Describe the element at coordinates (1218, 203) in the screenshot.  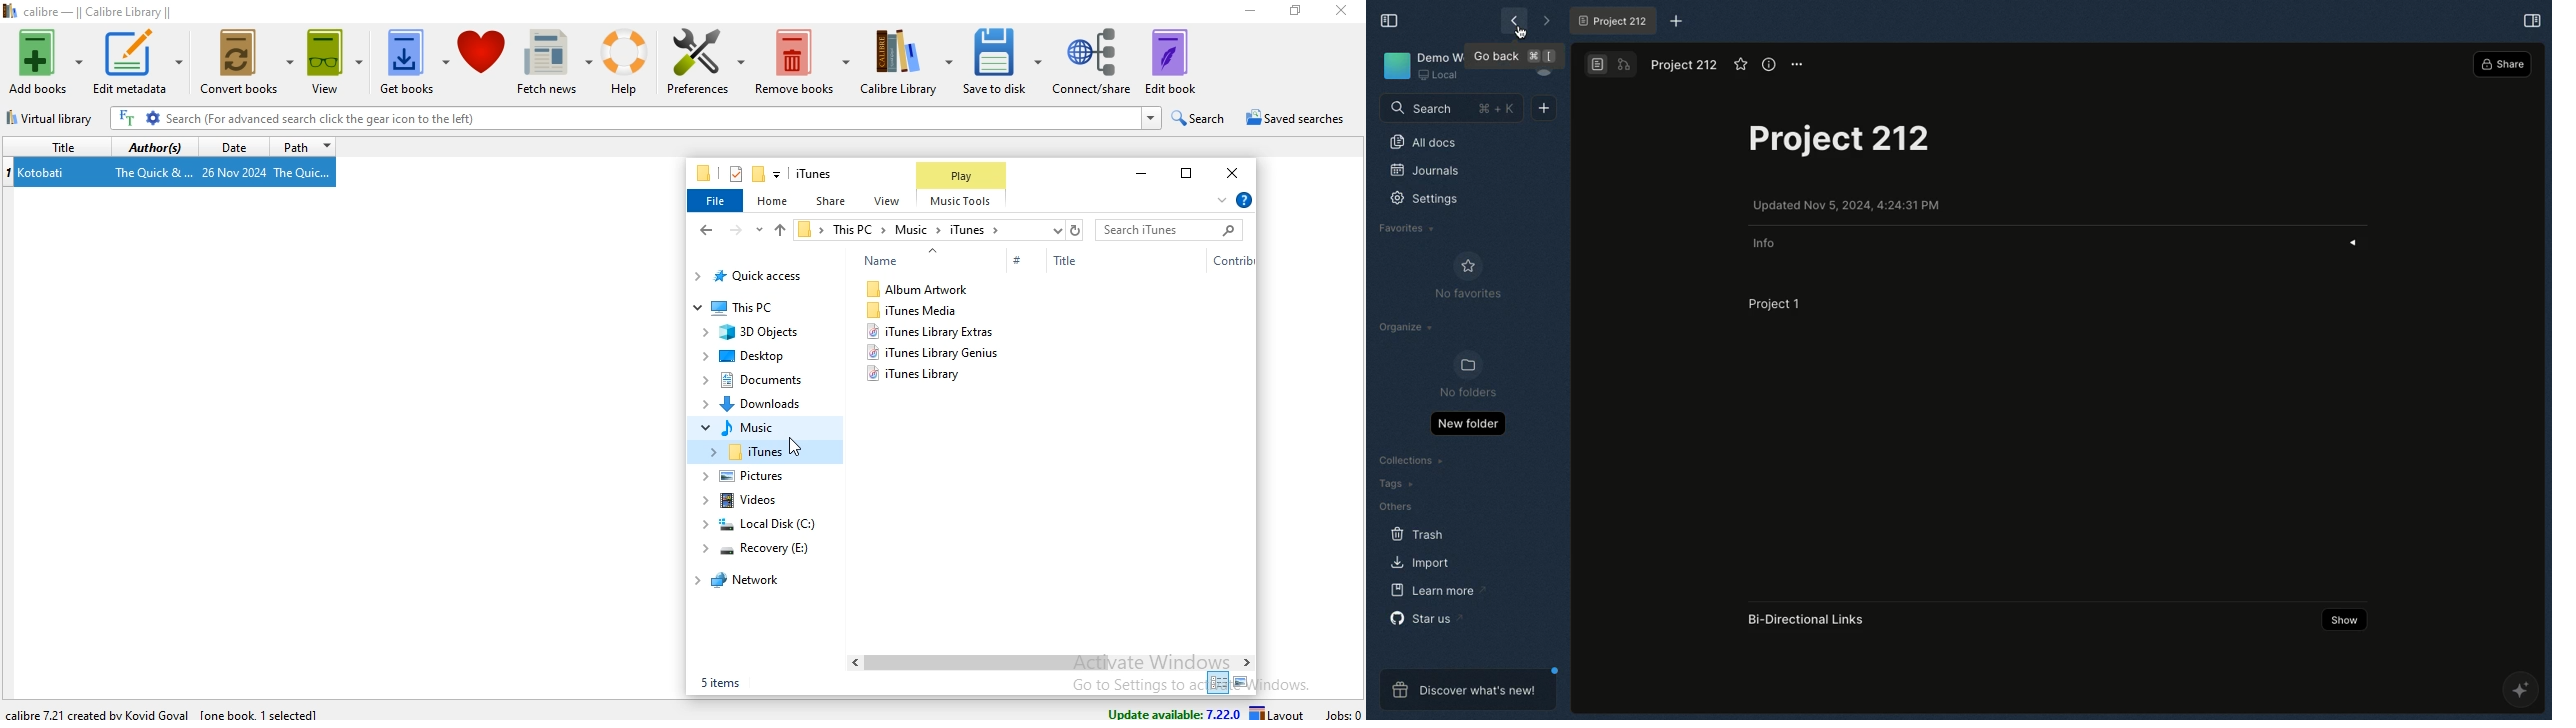
I see `expand` at that location.